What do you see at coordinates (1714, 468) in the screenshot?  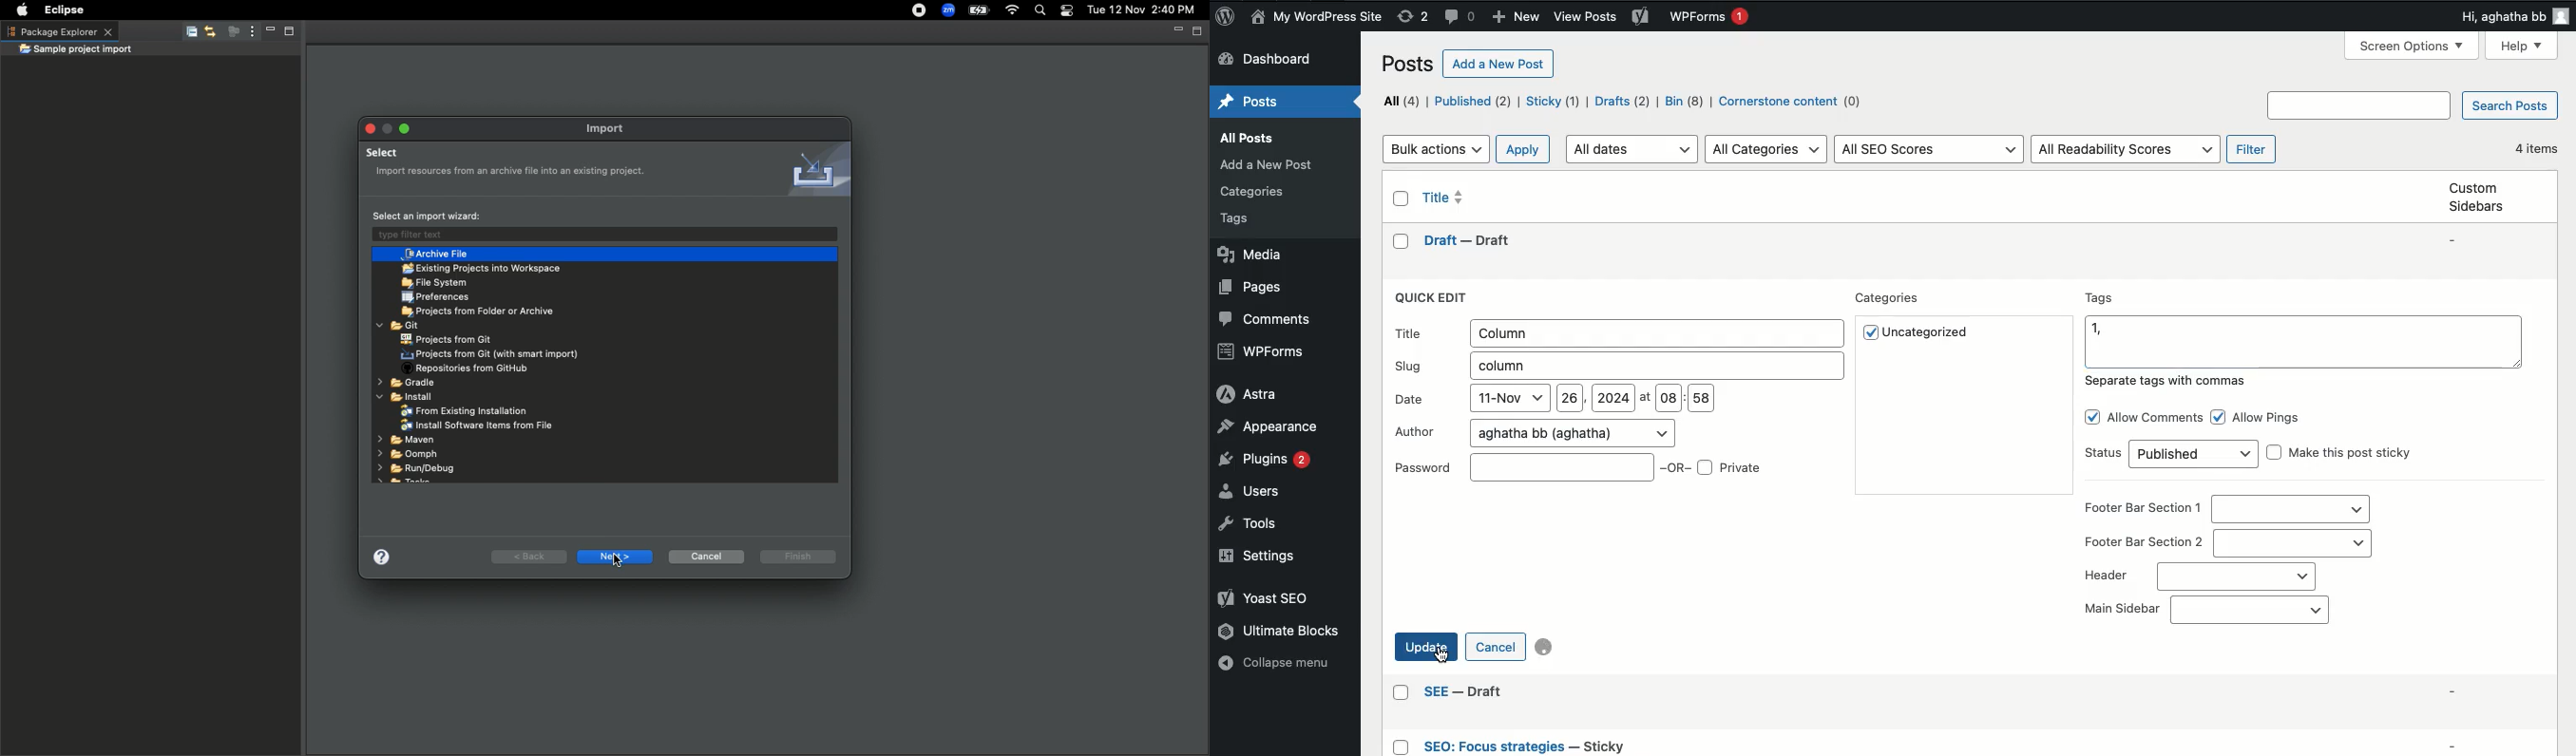 I see `OR Private` at bounding box center [1714, 468].